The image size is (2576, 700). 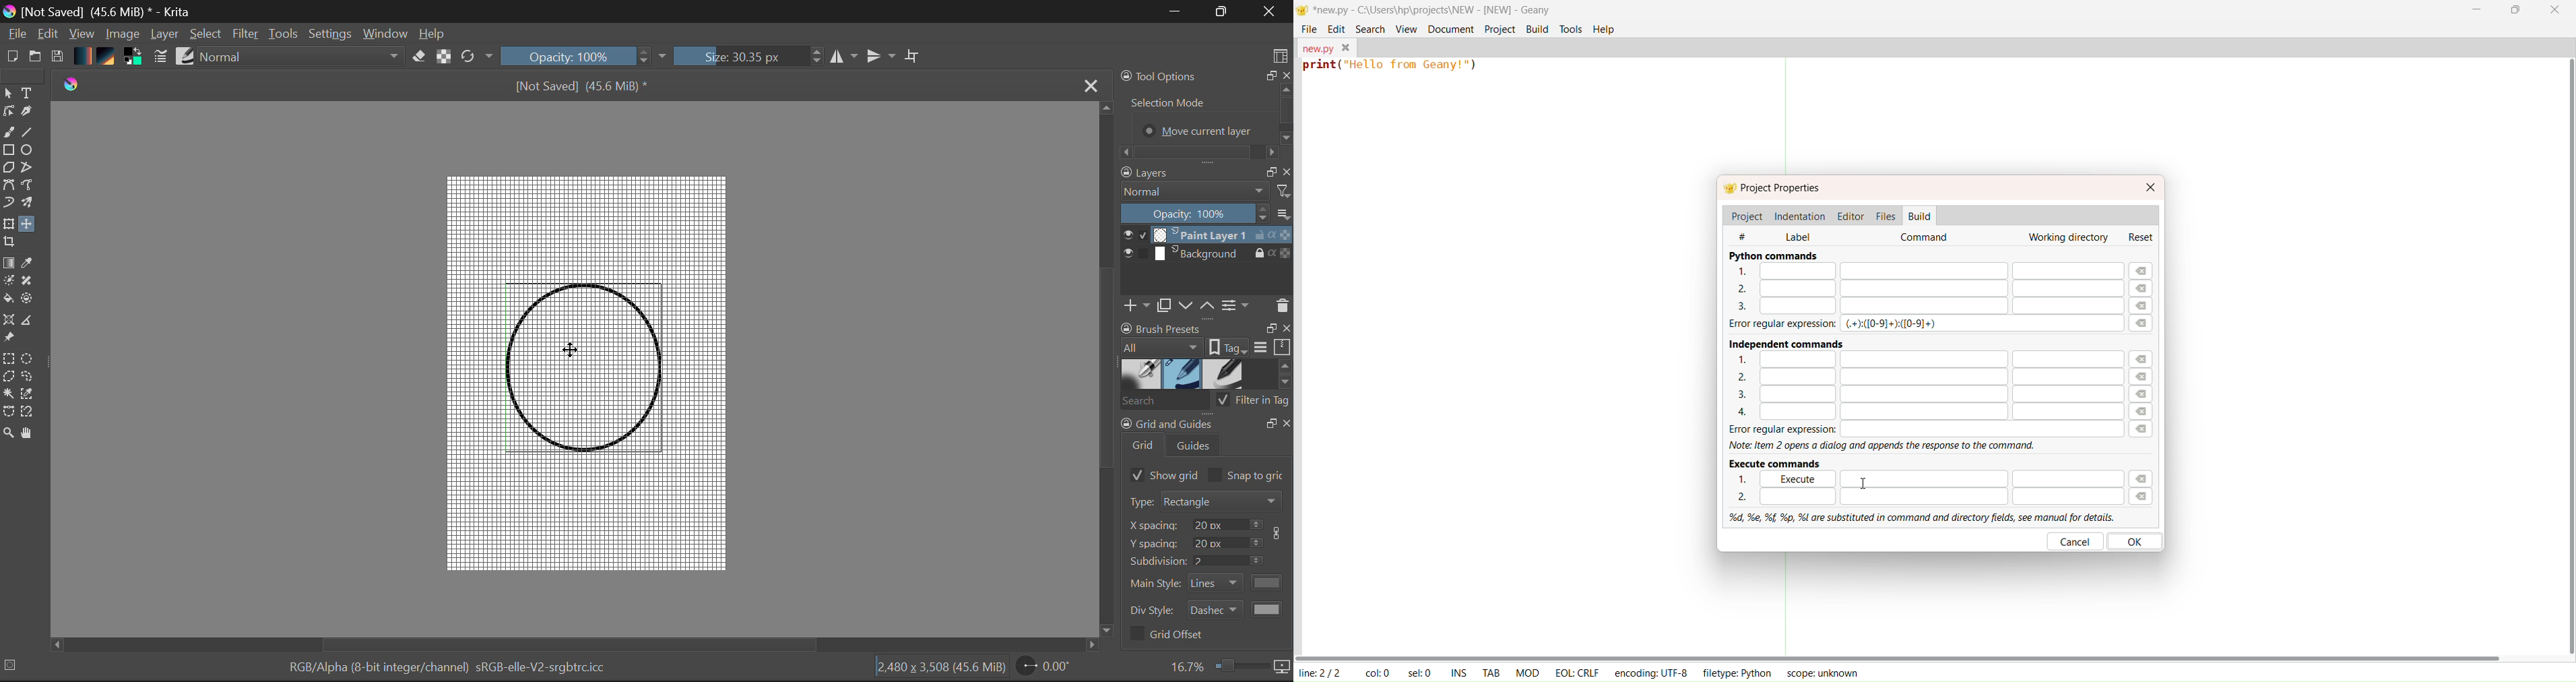 What do you see at coordinates (9, 377) in the screenshot?
I see `Polygon Selection` at bounding box center [9, 377].